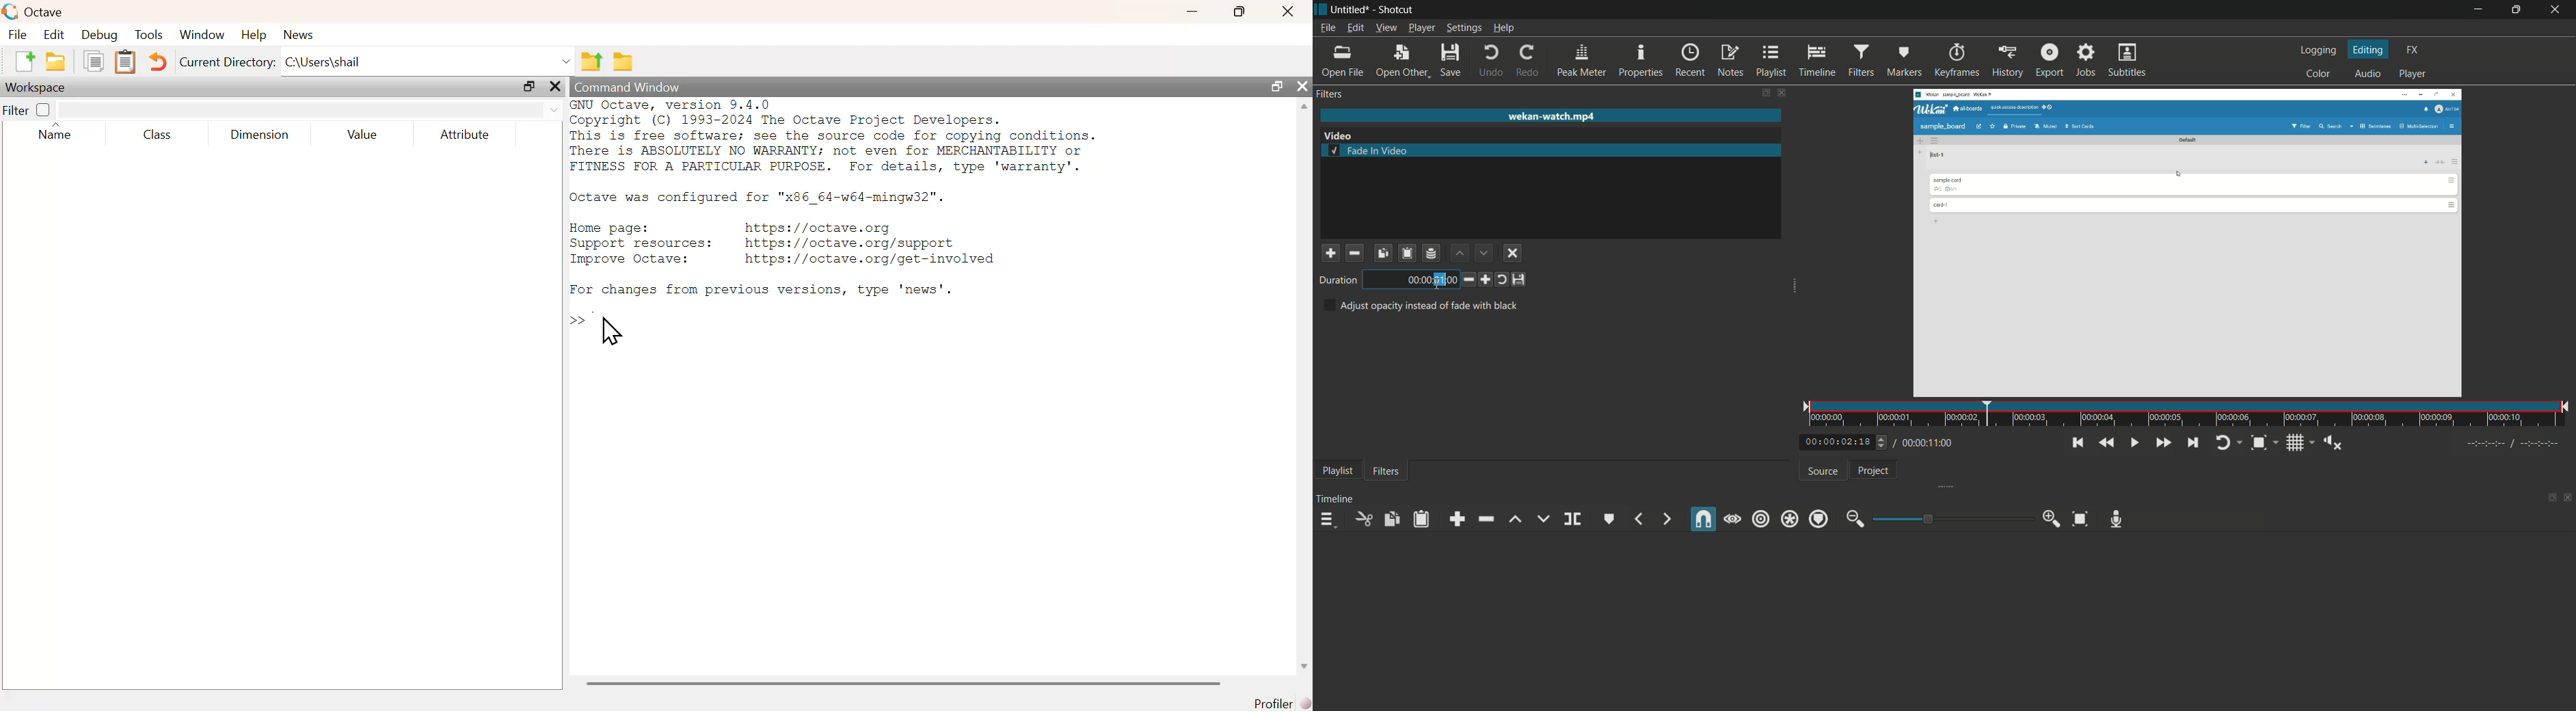 The width and height of the screenshot is (2576, 728). What do you see at coordinates (1485, 280) in the screenshot?
I see `increment` at bounding box center [1485, 280].